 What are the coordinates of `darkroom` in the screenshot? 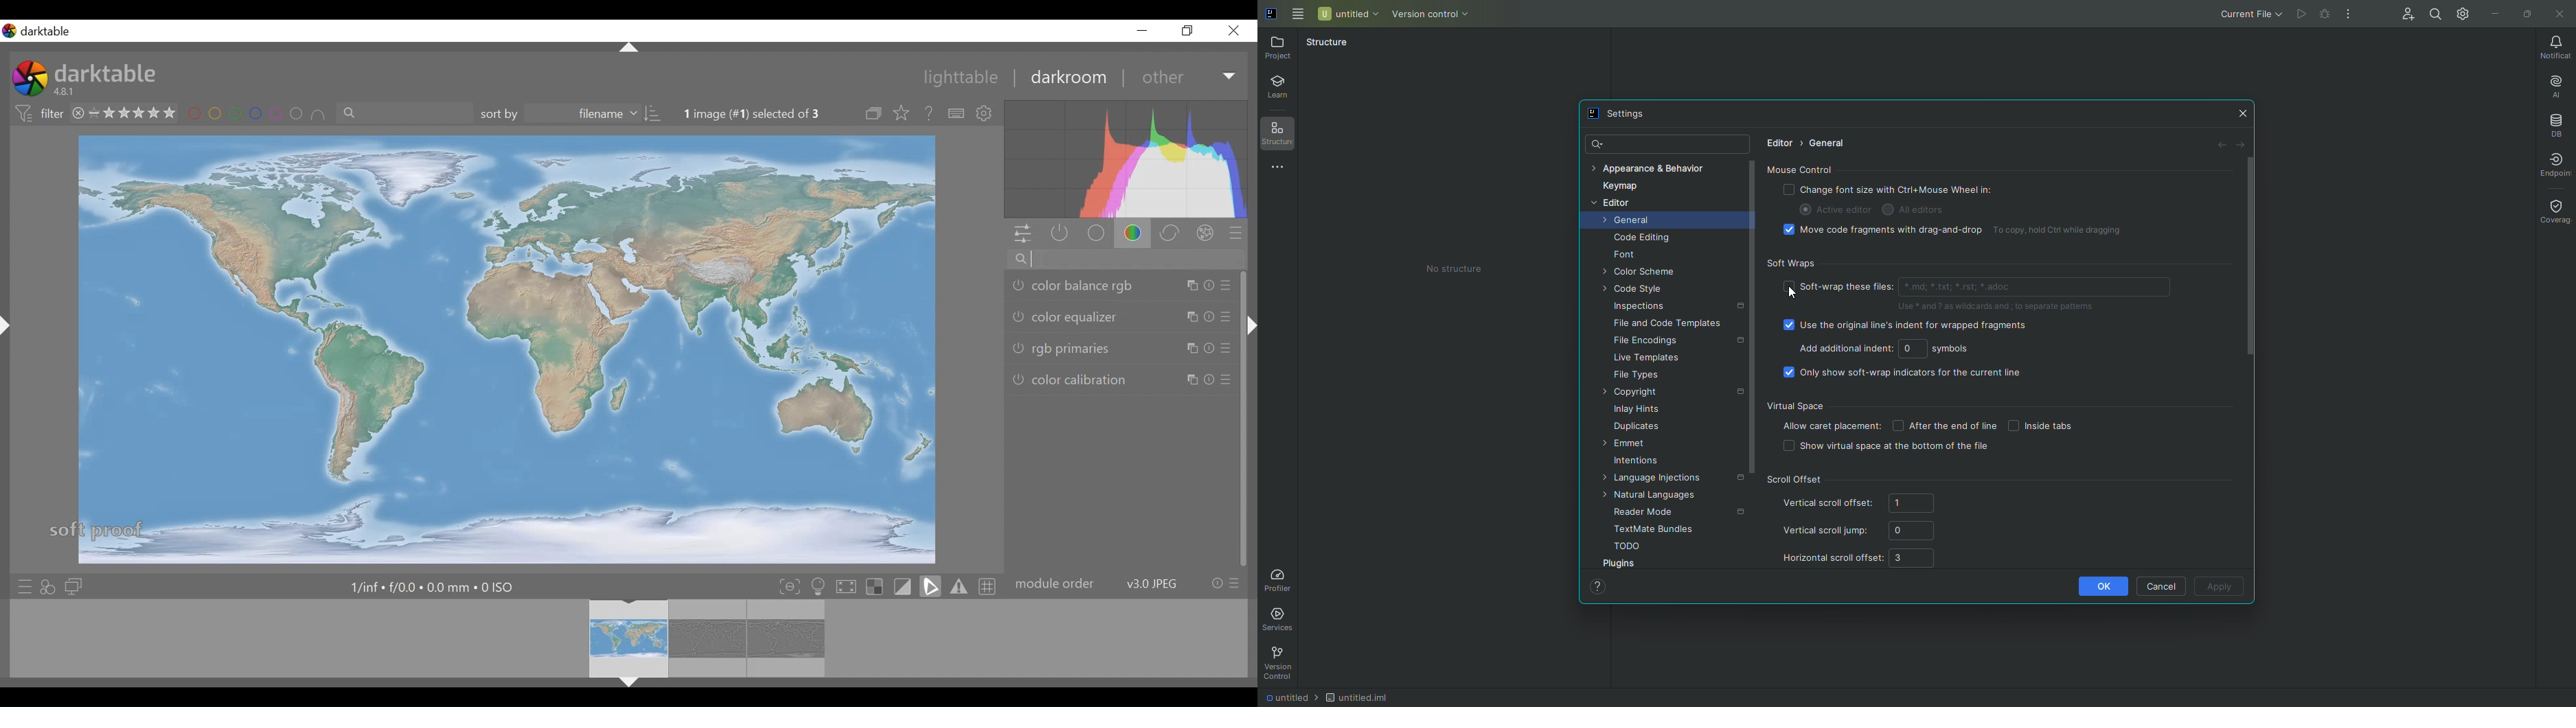 It's located at (1070, 79).